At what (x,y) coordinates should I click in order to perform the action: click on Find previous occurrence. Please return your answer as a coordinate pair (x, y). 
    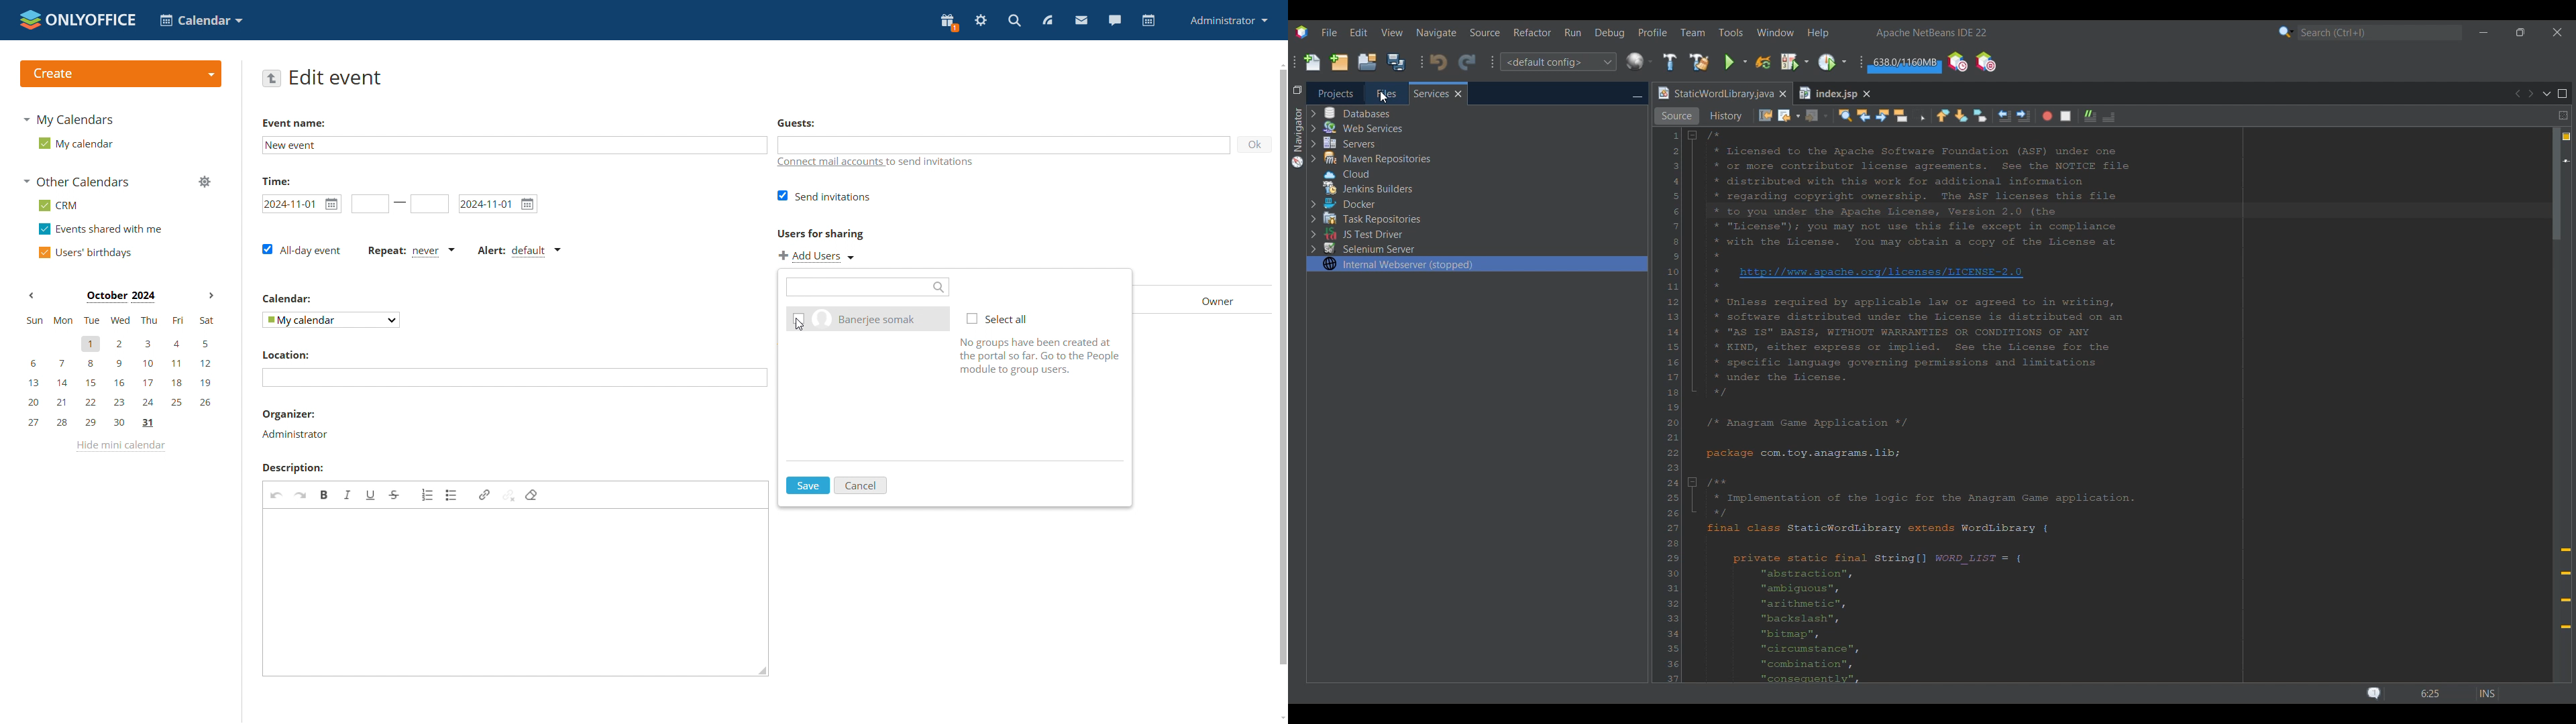
    Looking at the image, I should click on (1864, 115).